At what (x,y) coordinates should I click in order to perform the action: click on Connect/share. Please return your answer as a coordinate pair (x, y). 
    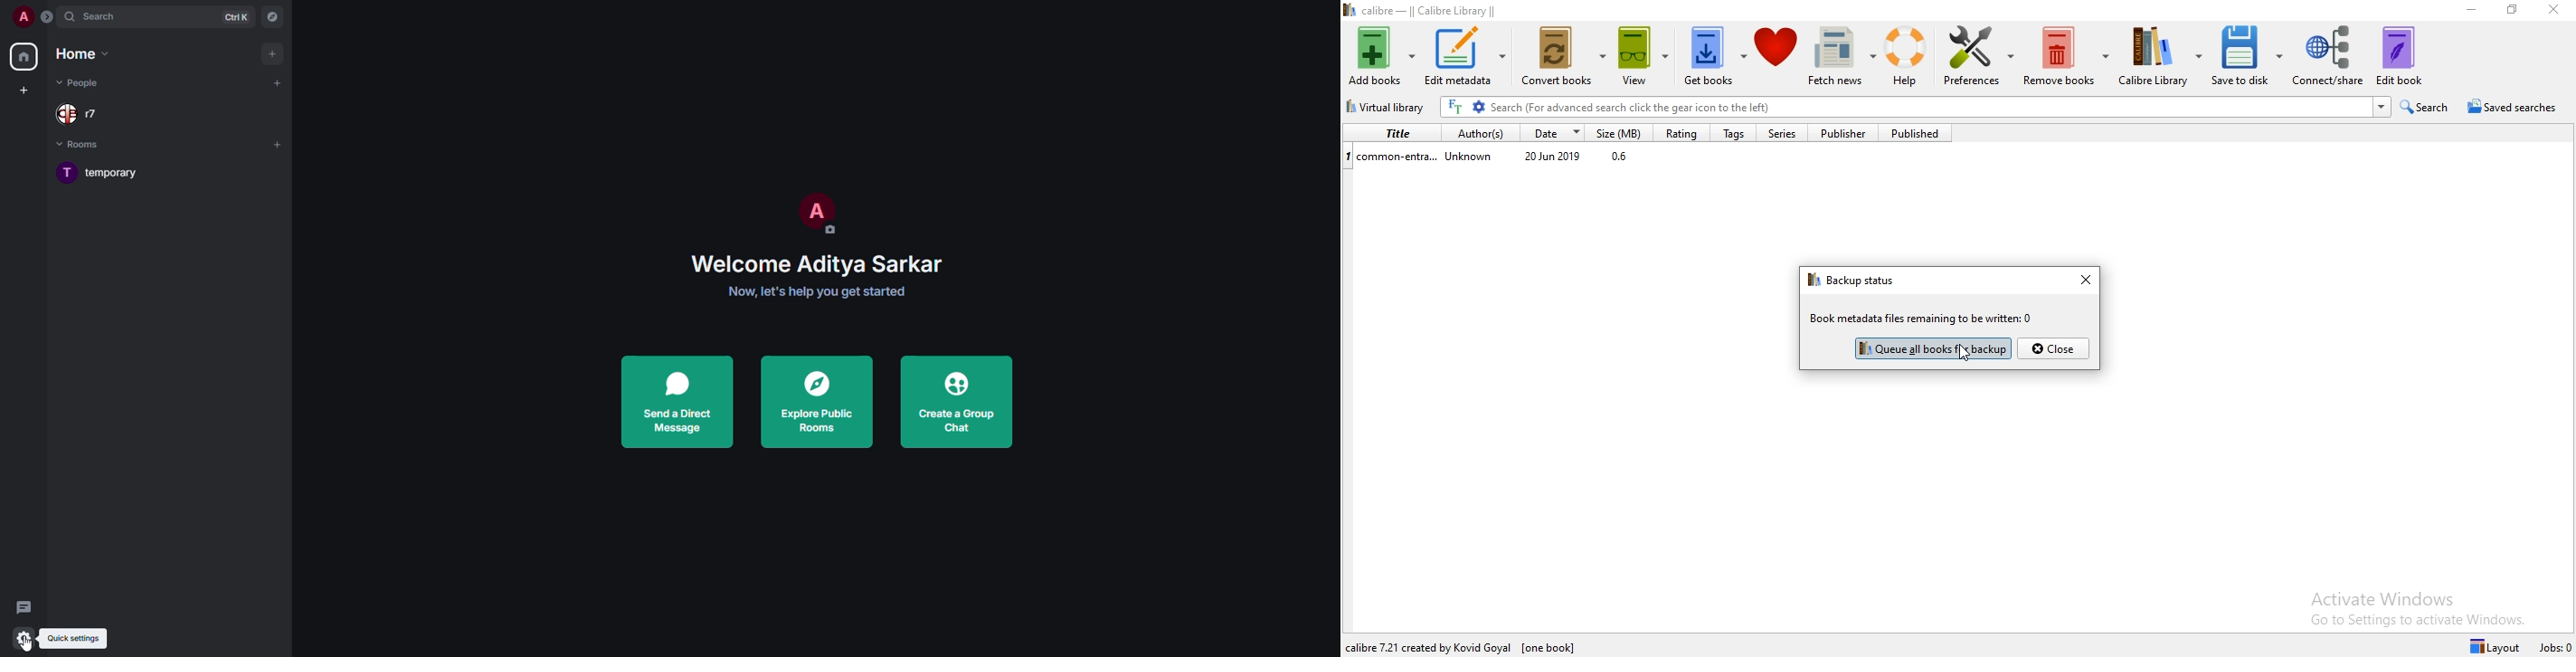
    Looking at the image, I should click on (2329, 56).